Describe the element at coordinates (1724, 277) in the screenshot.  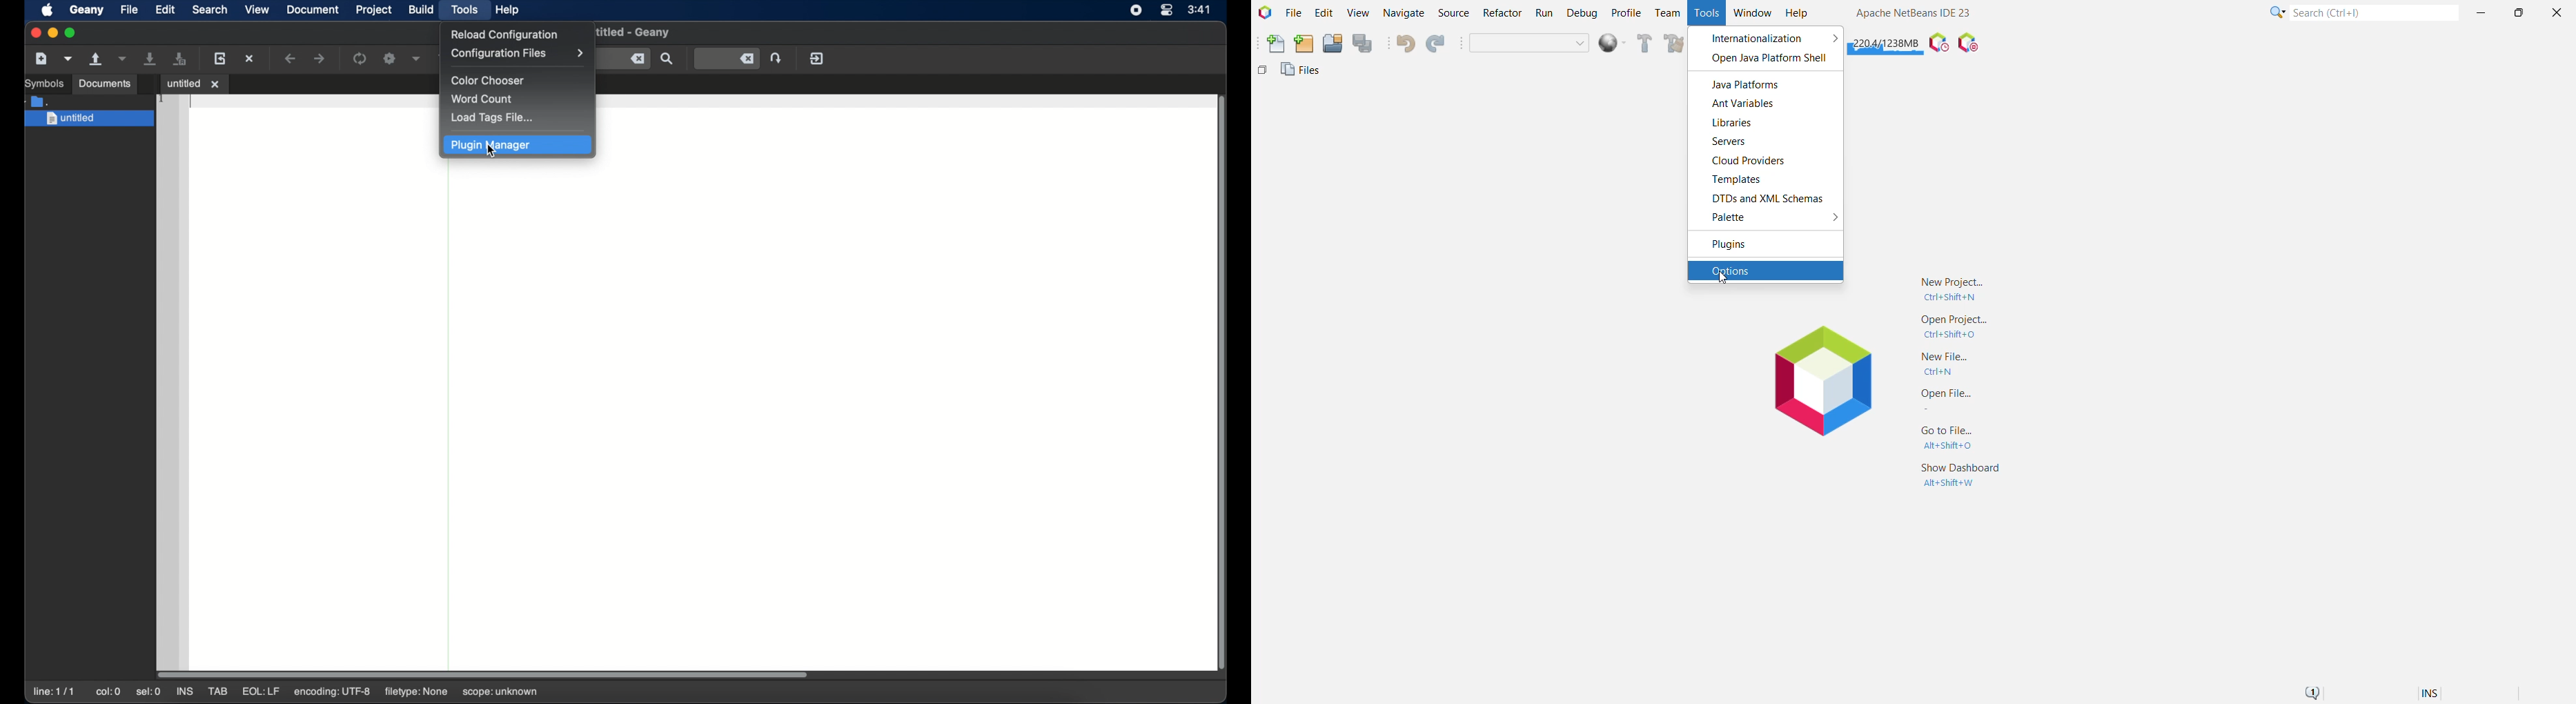
I see `cursor` at that location.